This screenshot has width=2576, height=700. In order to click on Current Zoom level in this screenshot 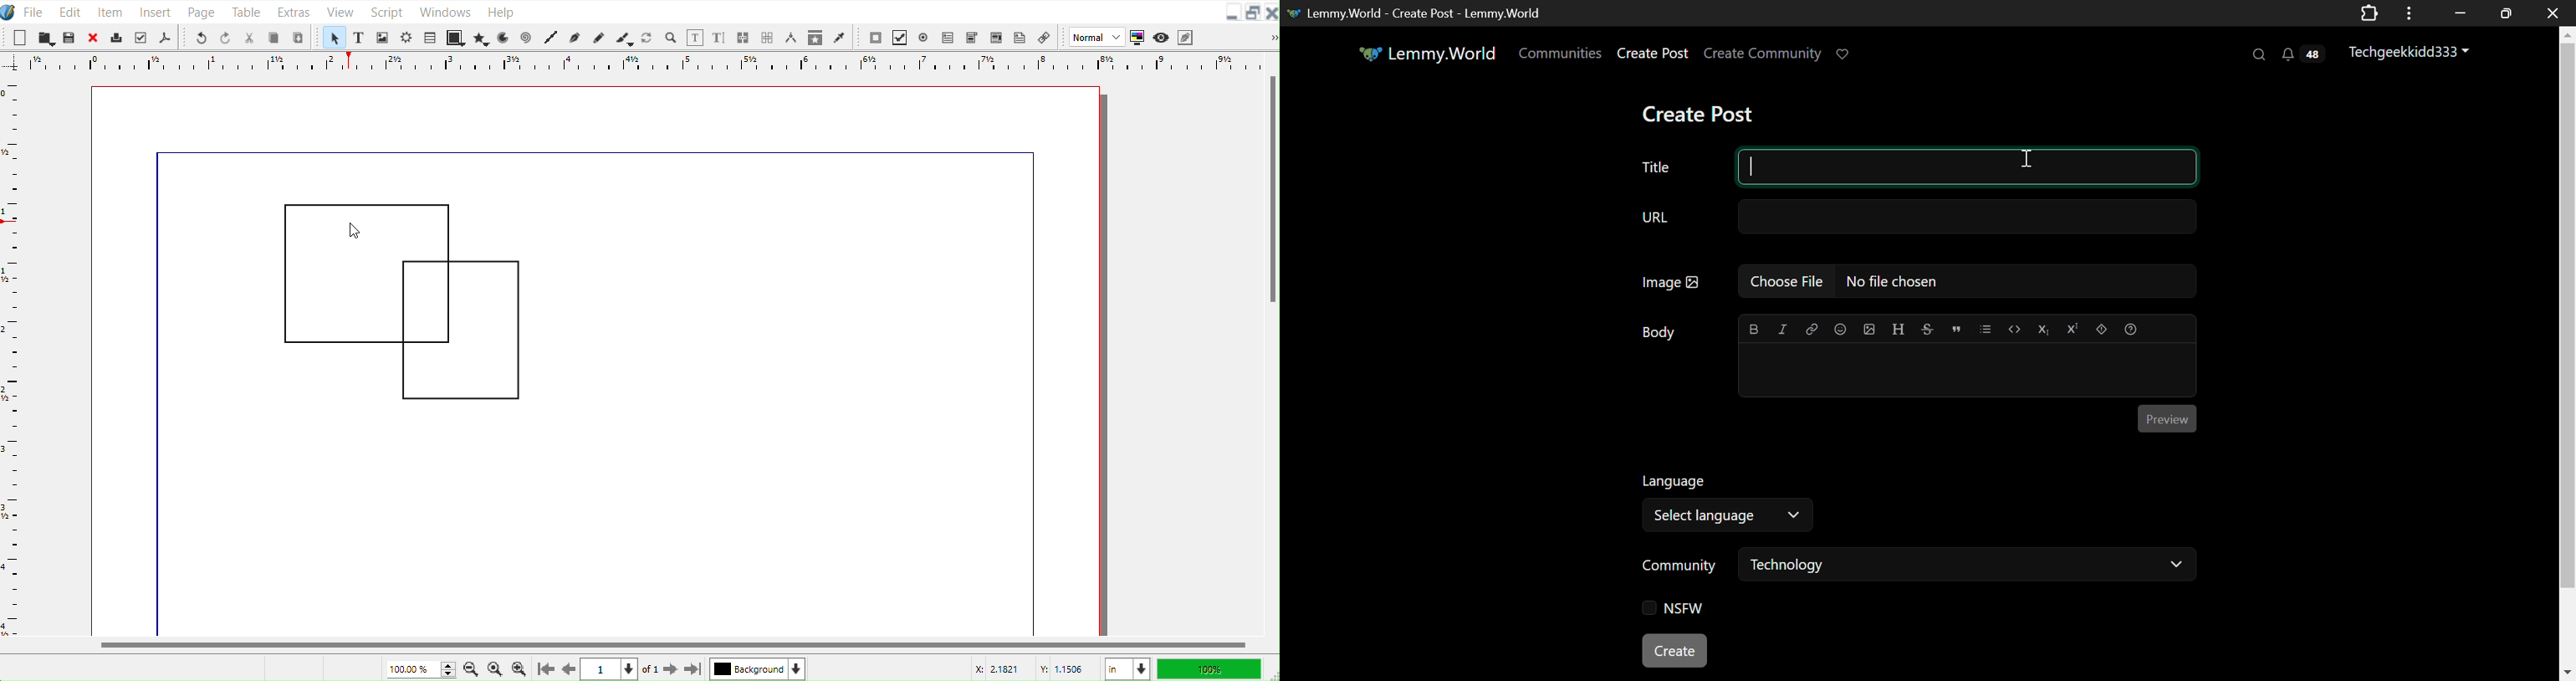, I will do `click(422, 668)`.